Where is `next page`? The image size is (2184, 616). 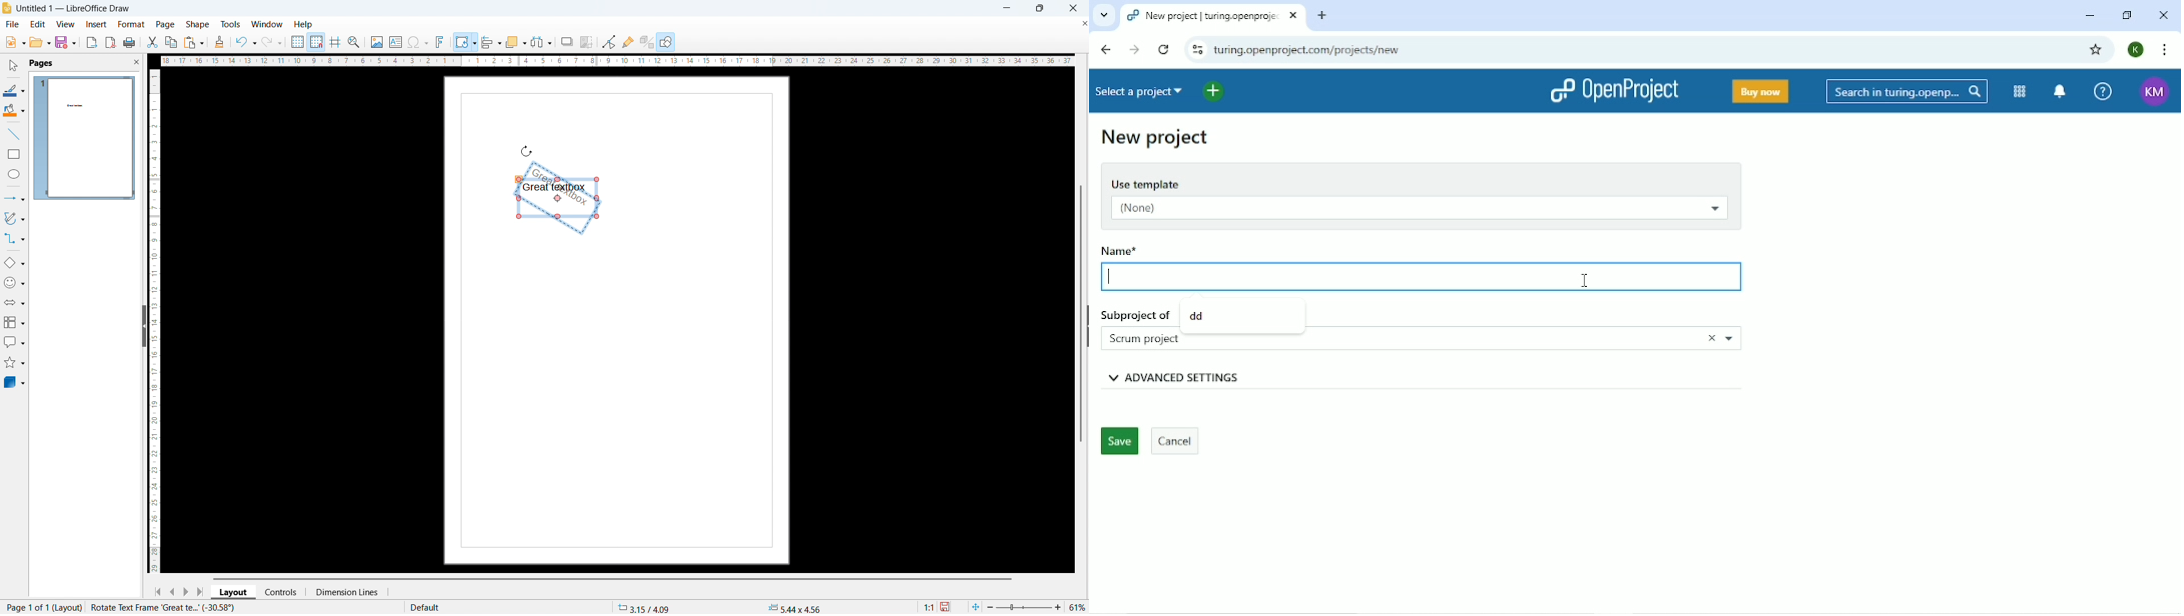
next page is located at coordinates (186, 591).